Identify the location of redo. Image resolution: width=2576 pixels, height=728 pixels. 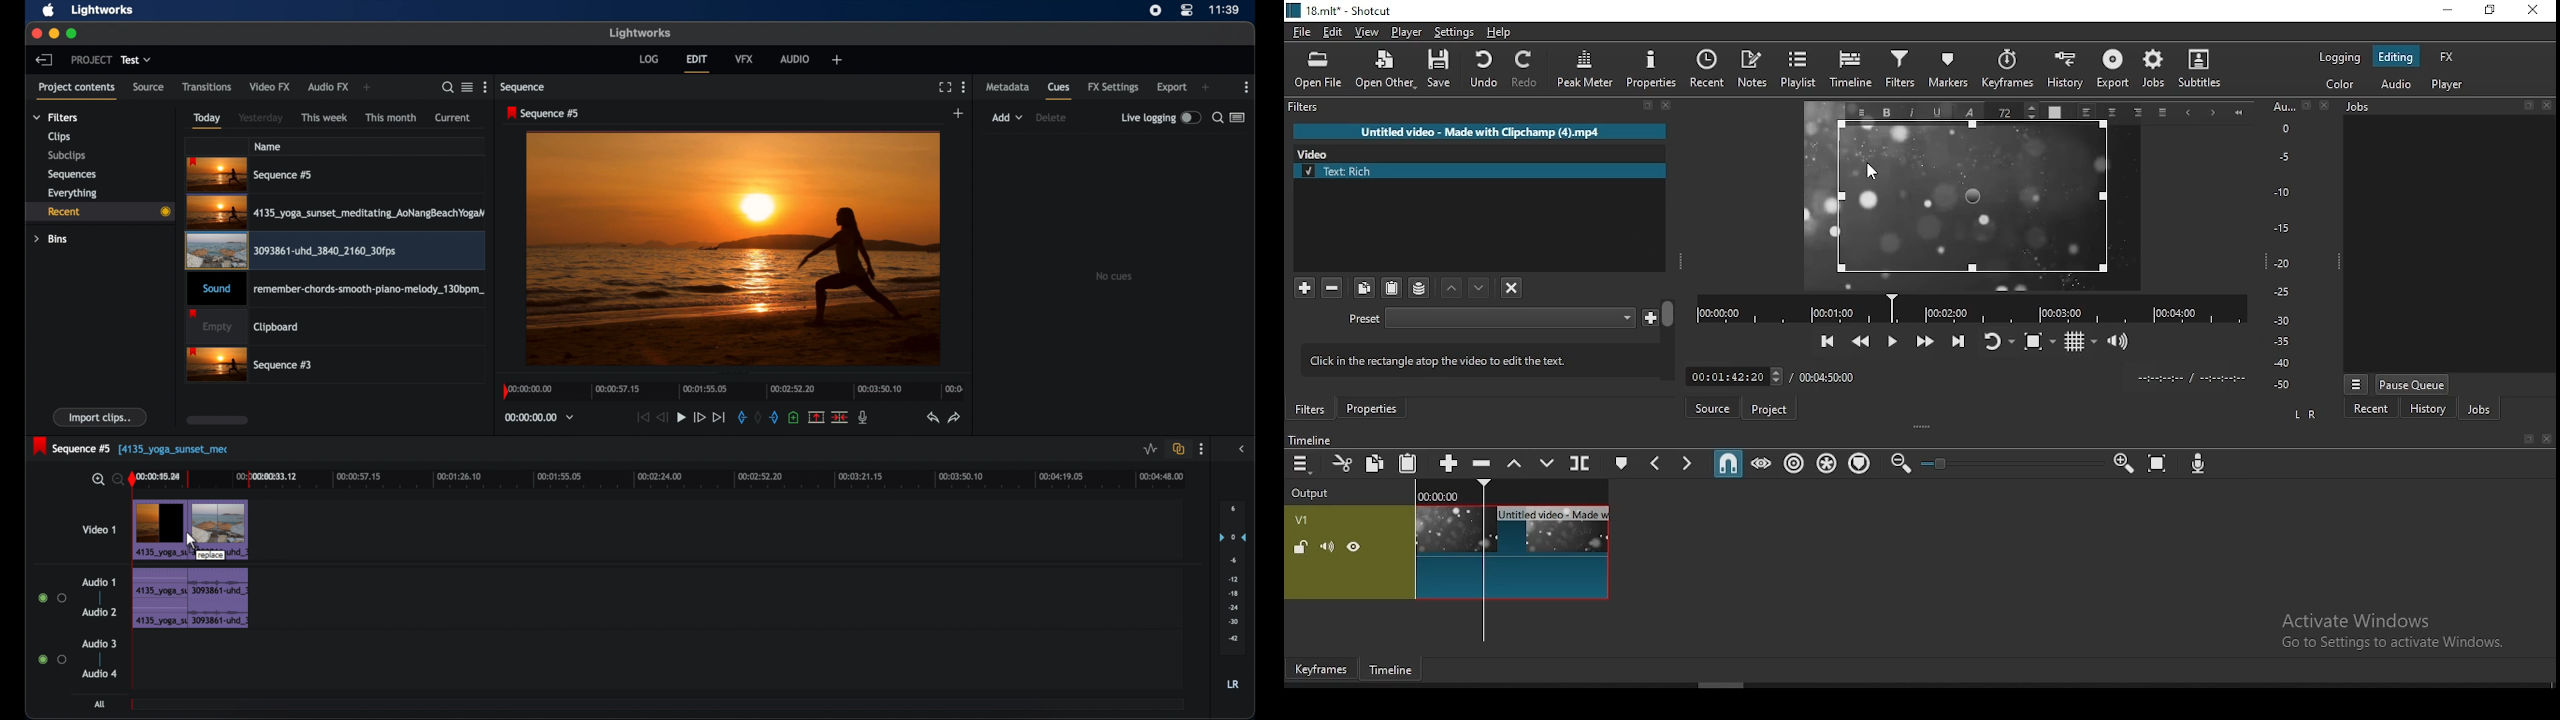
(1526, 69).